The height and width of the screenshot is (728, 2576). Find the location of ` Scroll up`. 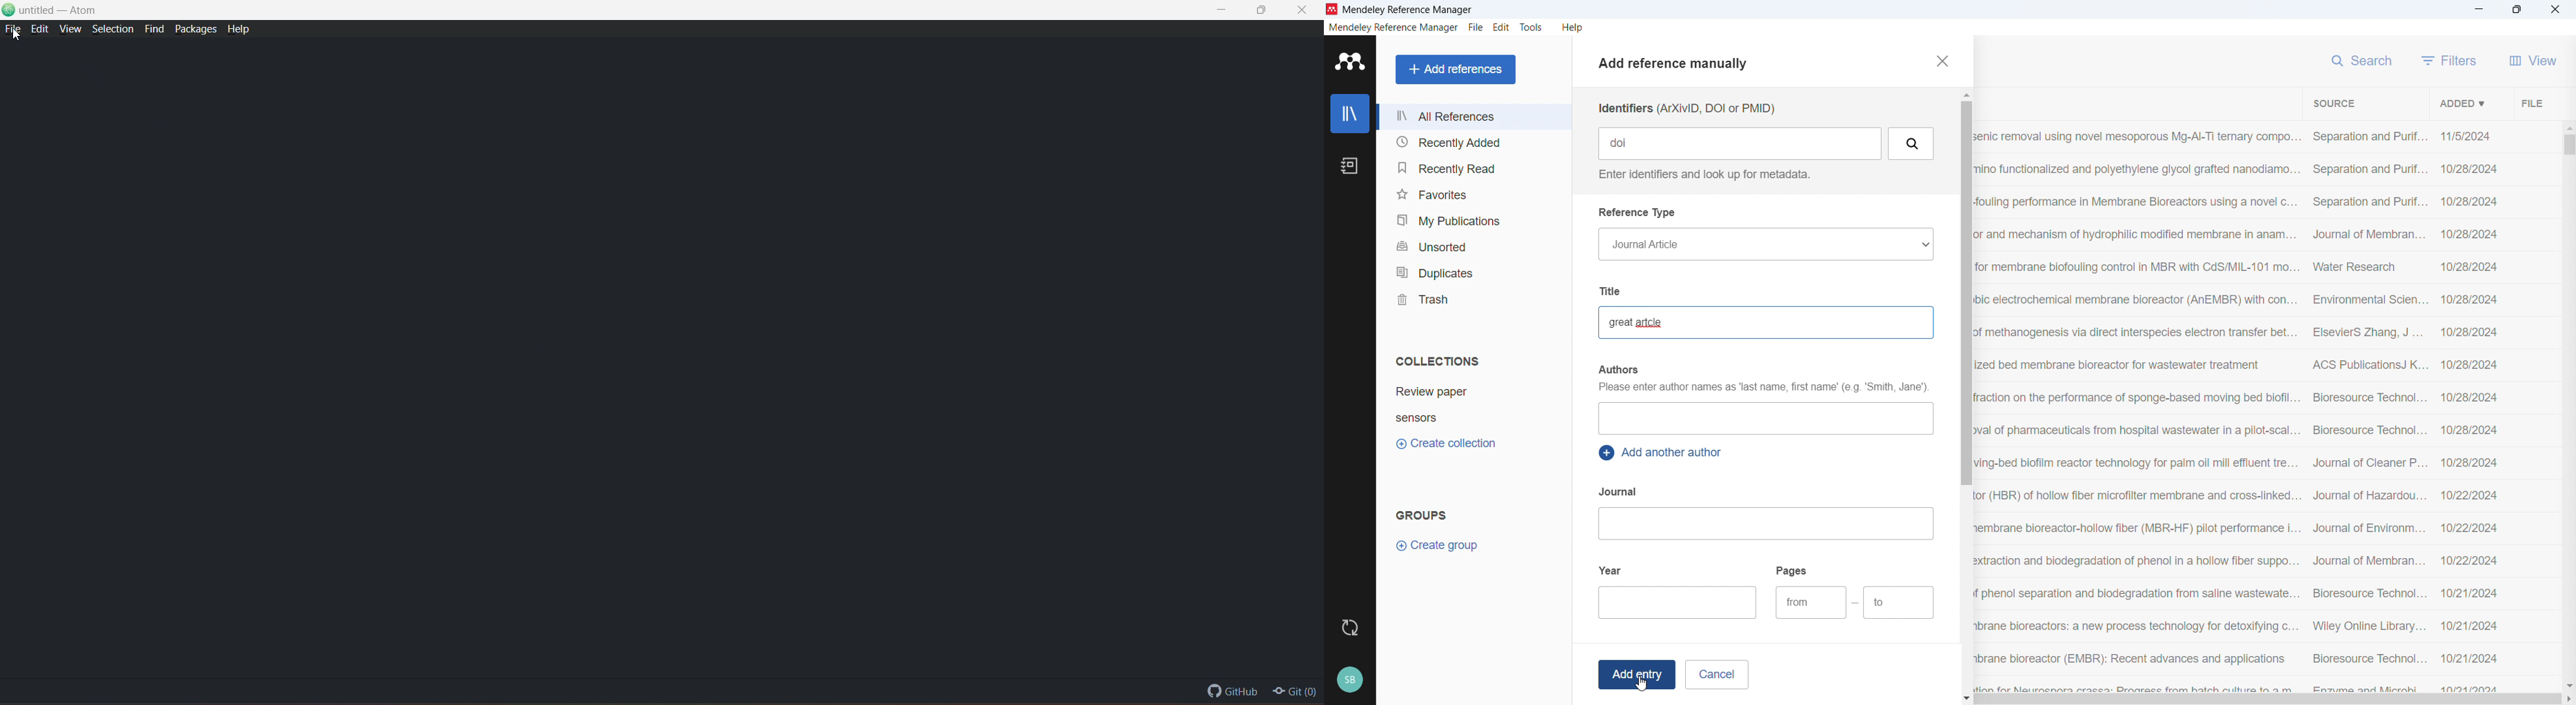

 Scroll up is located at coordinates (1965, 95).